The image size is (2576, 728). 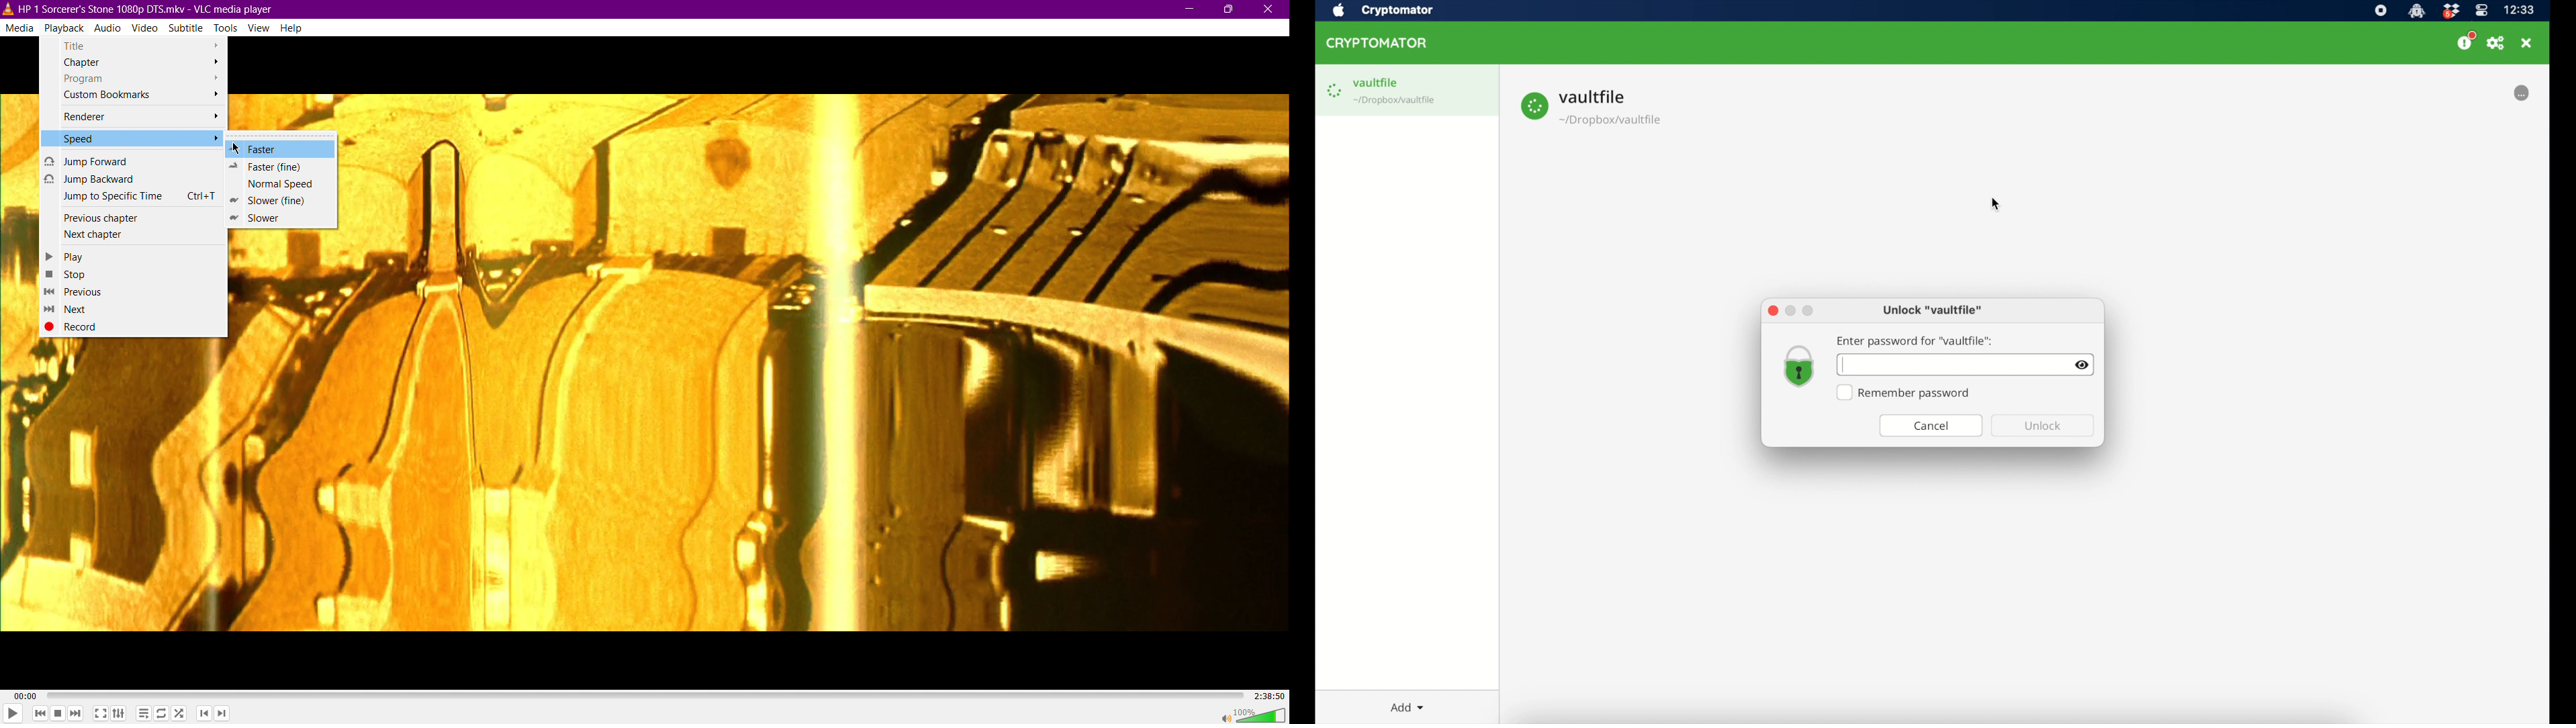 I want to click on remember password, so click(x=1903, y=393).